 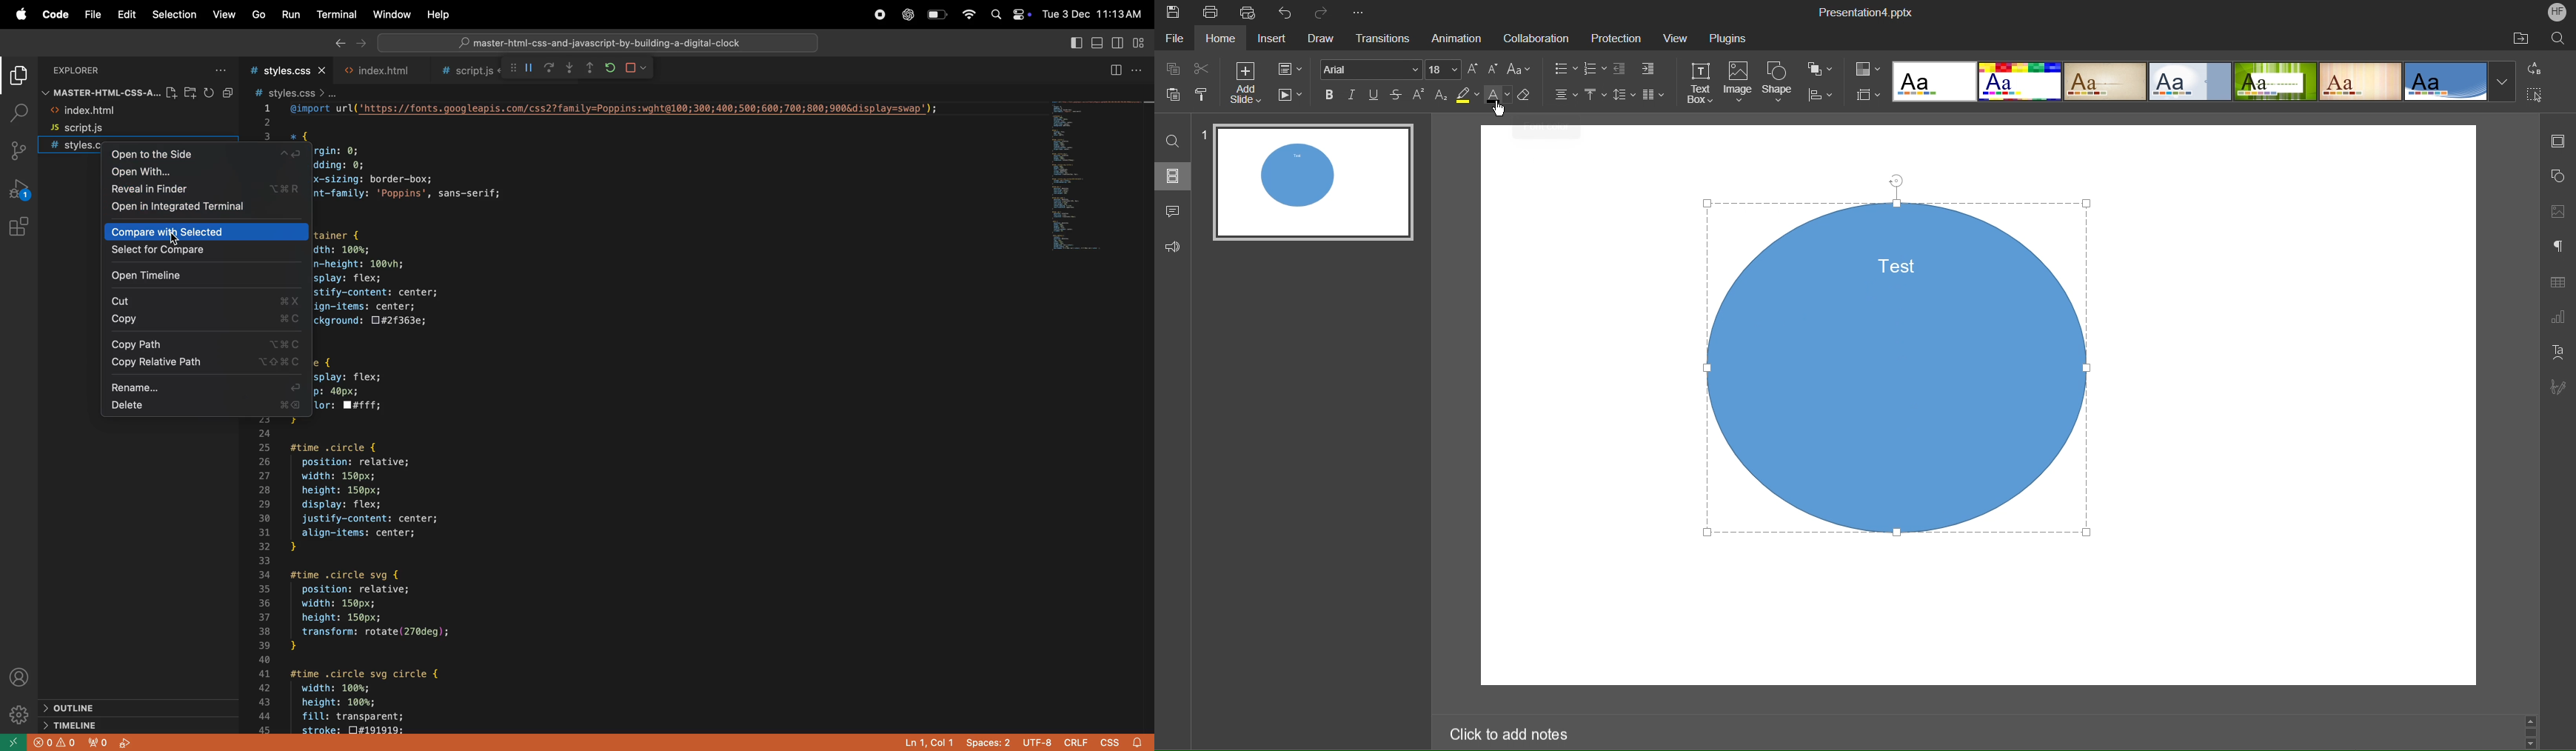 What do you see at coordinates (1741, 84) in the screenshot?
I see `Image` at bounding box center [1741, 84].